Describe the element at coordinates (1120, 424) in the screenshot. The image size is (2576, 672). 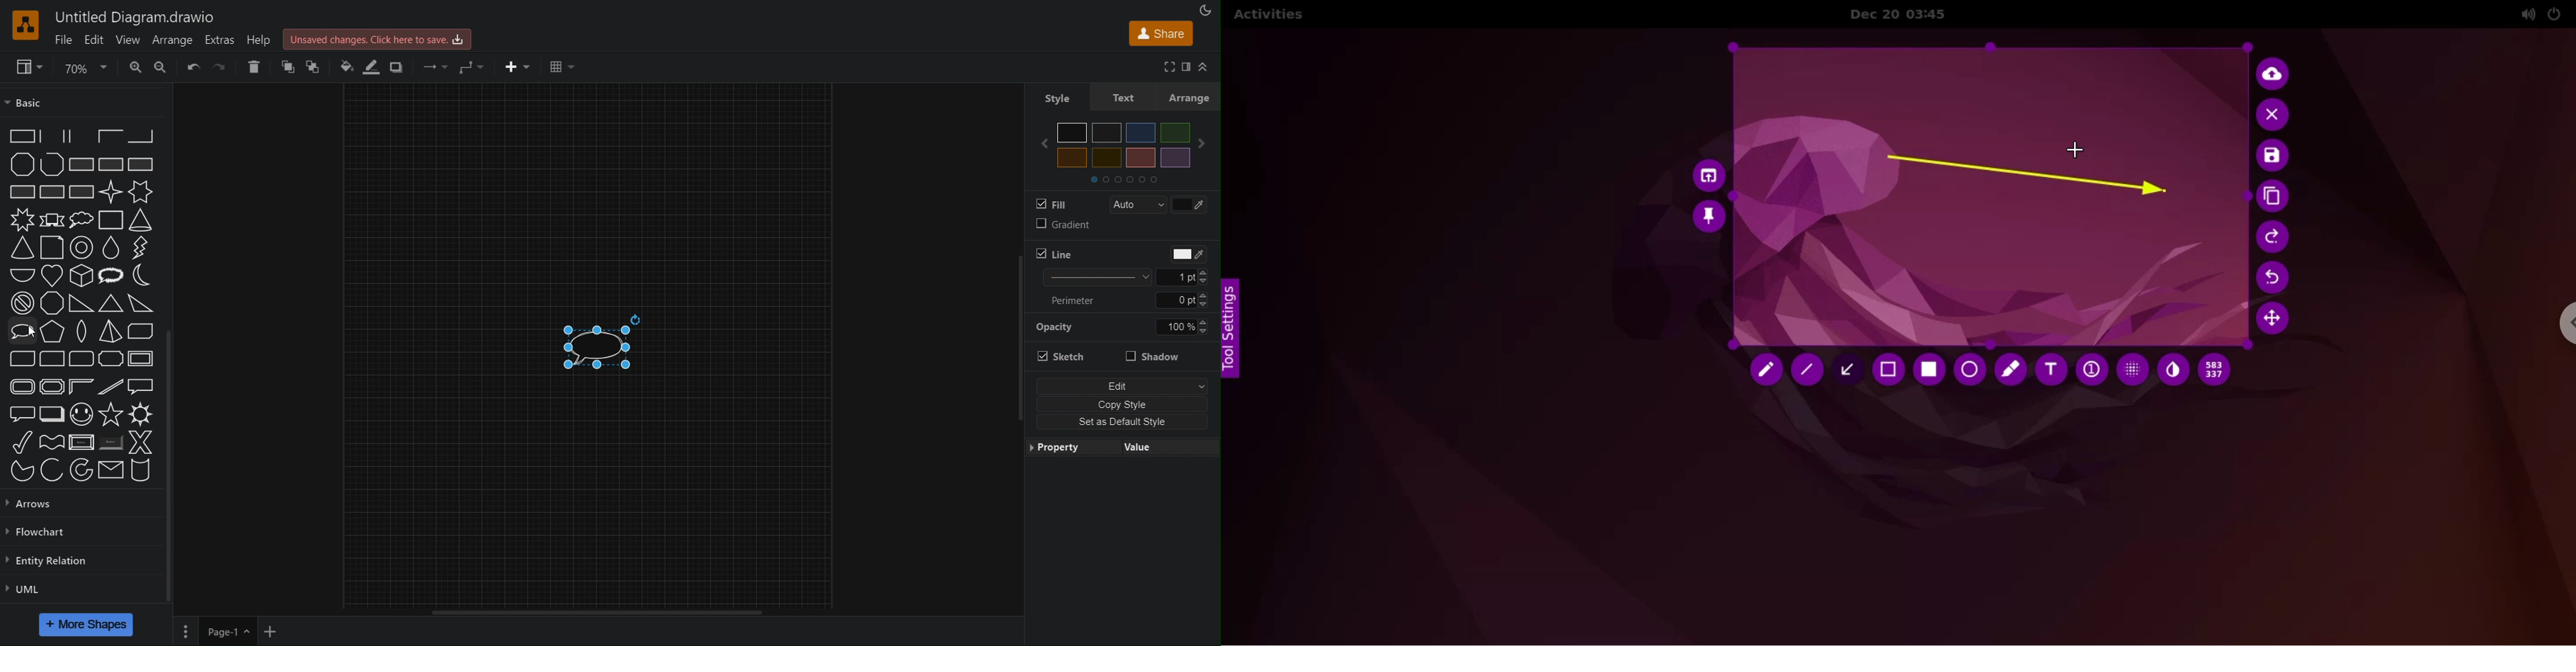
I see `Set as Default Style` at that location.